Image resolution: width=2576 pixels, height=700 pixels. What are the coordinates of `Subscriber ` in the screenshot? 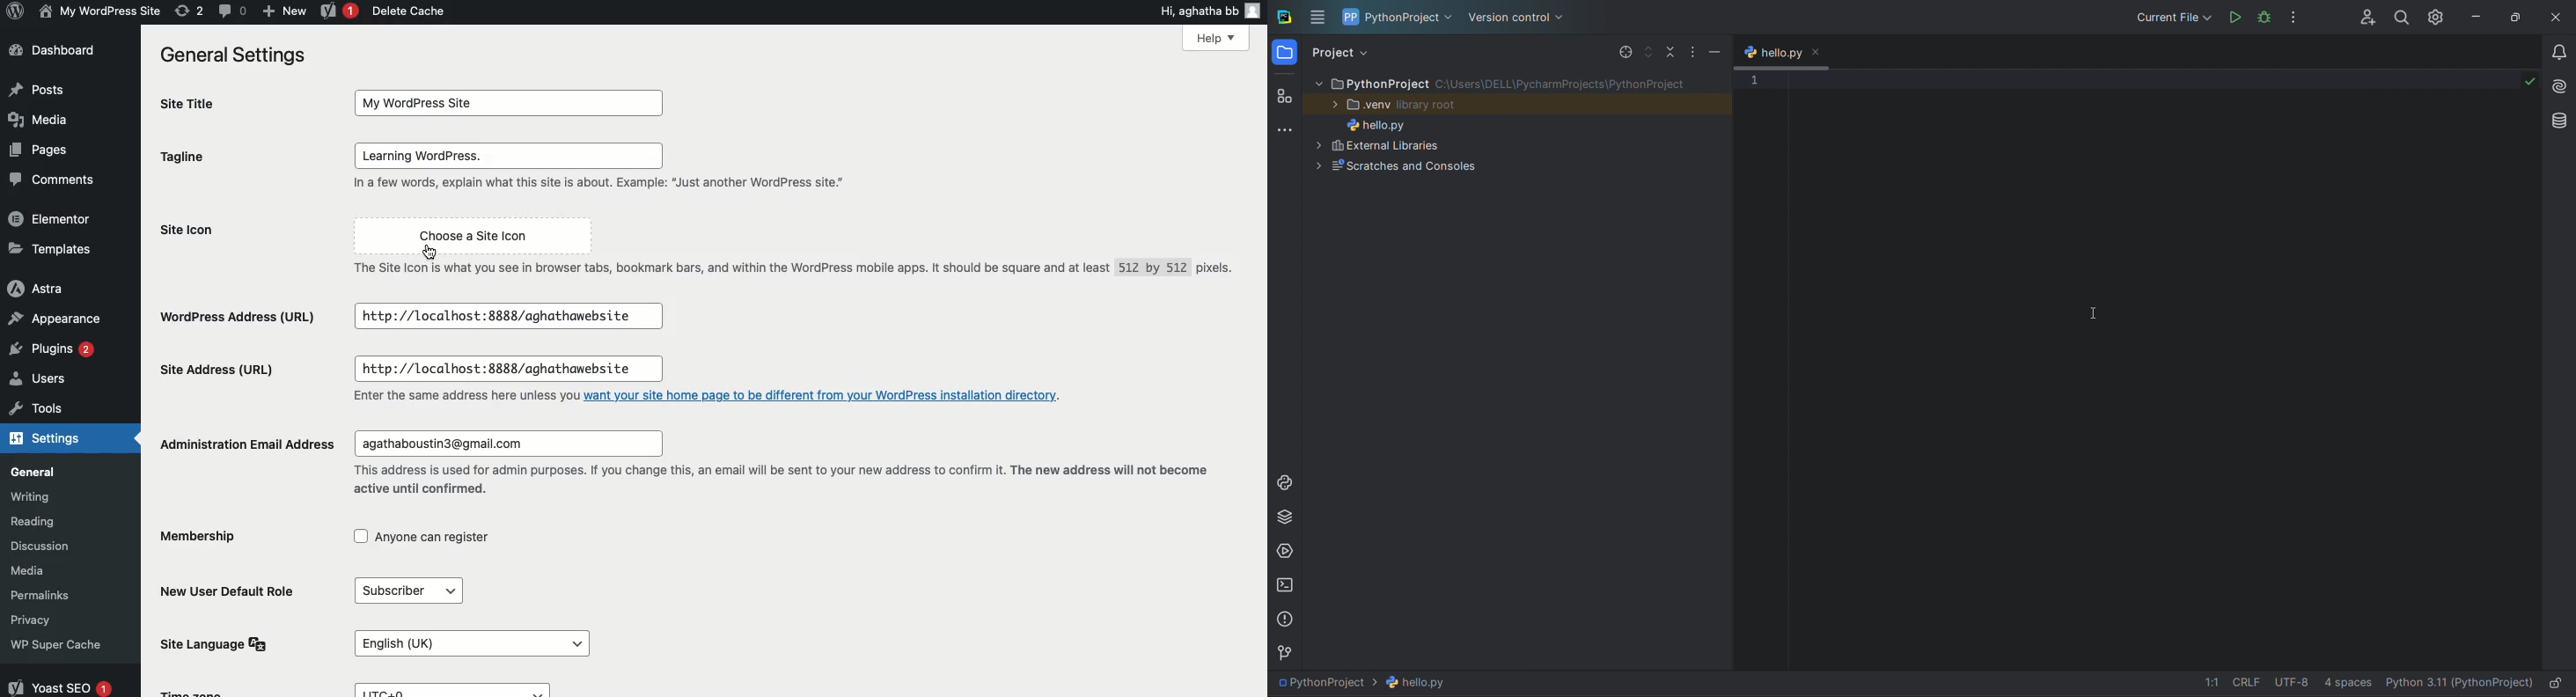 It's located at (399, 590).